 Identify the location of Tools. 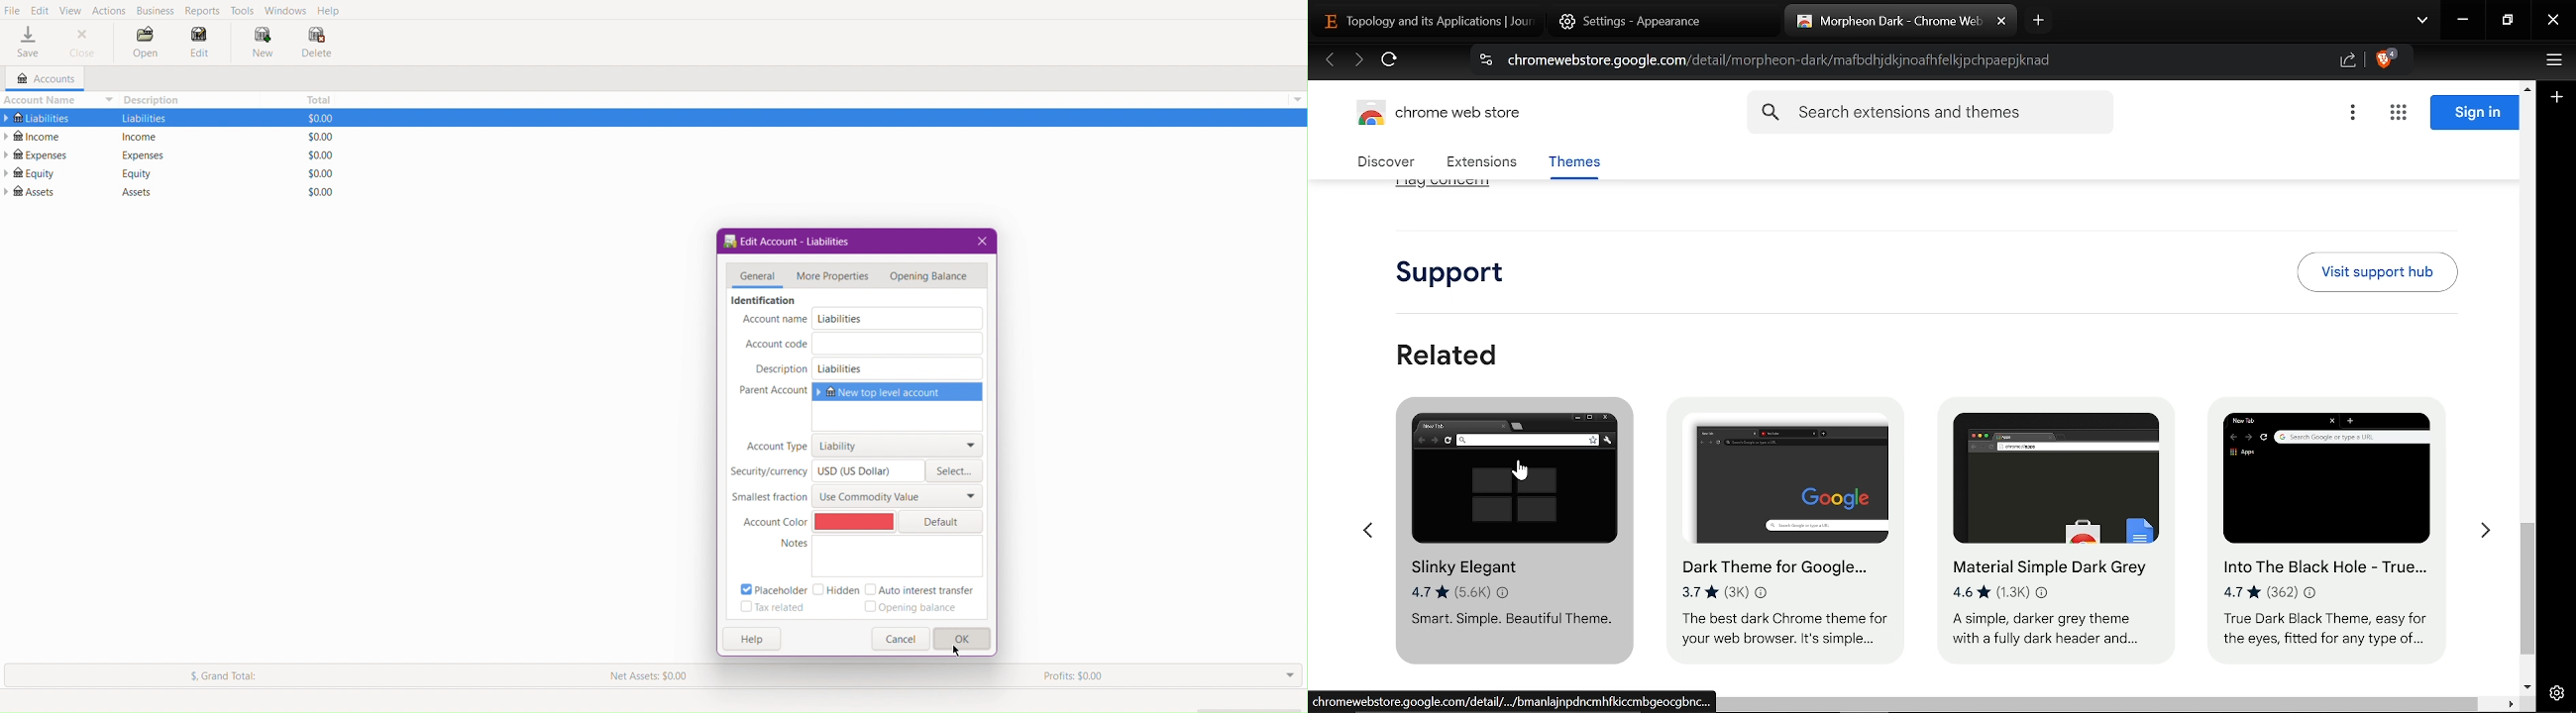
(243, 10).